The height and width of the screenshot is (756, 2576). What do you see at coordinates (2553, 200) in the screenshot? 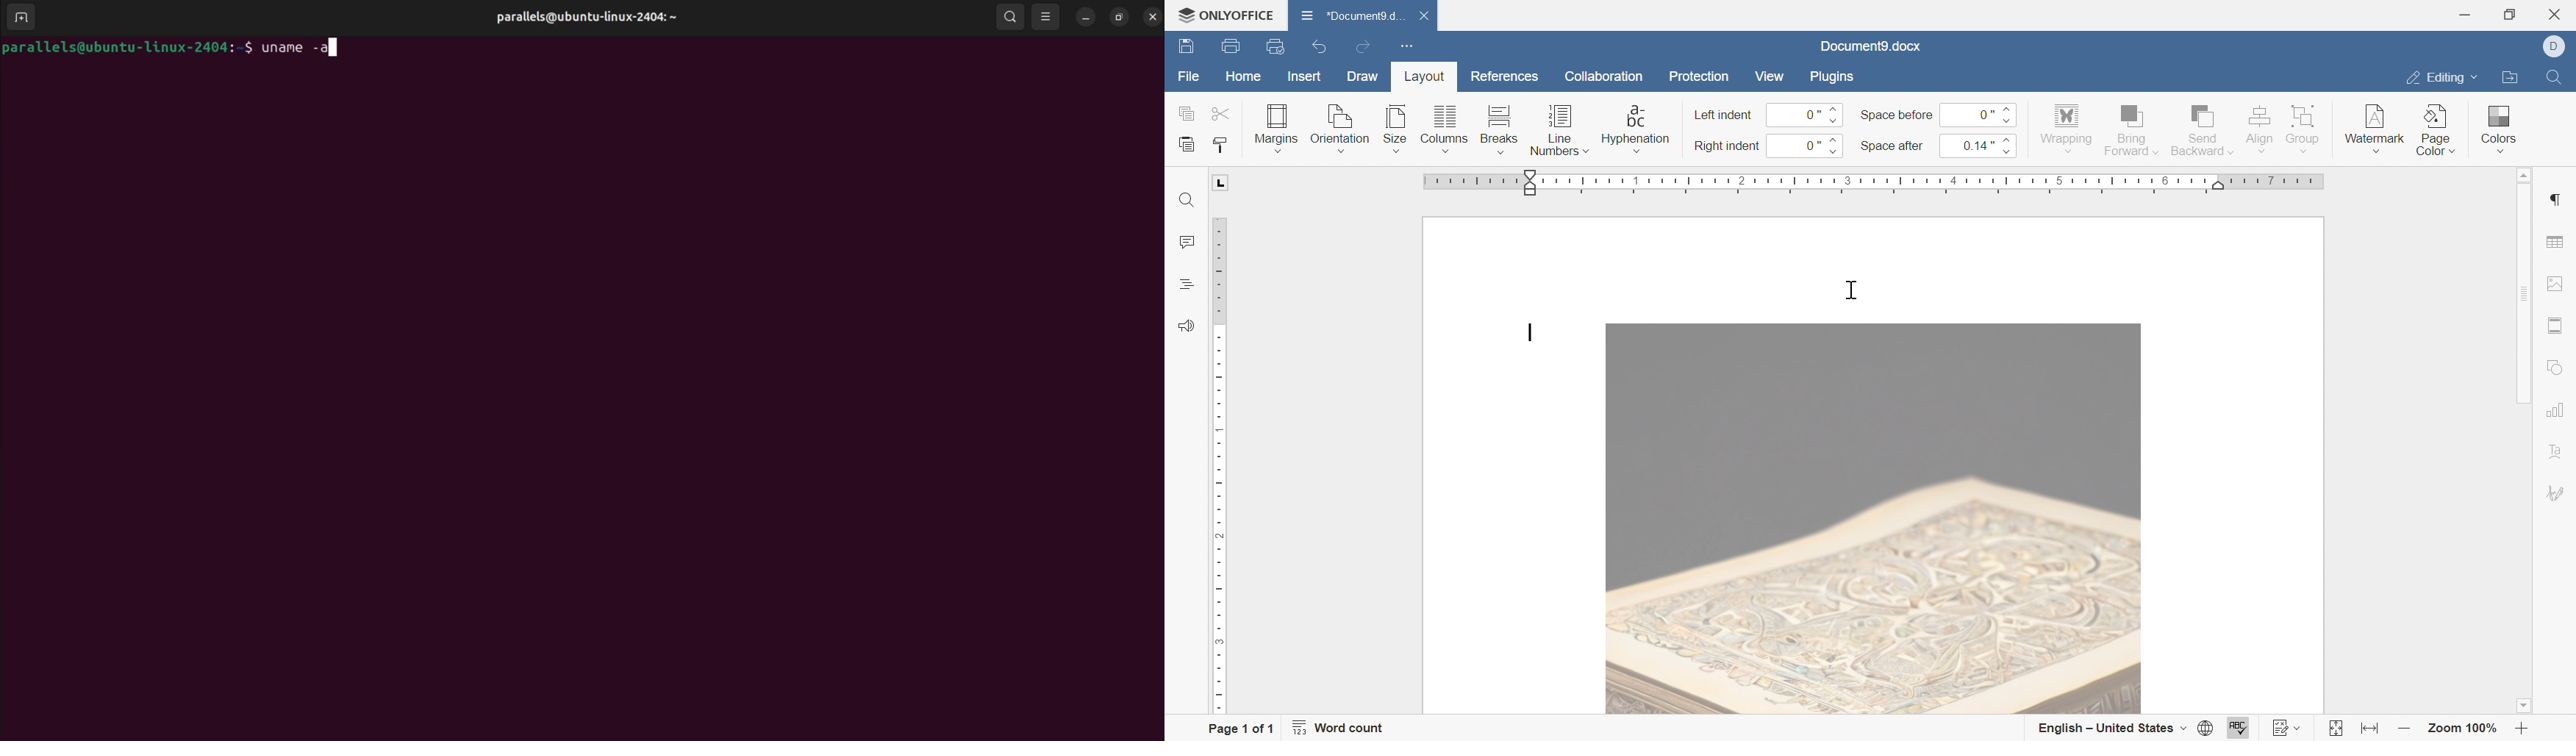
I see `paragraph settings` at bounding box center [2553, 200].